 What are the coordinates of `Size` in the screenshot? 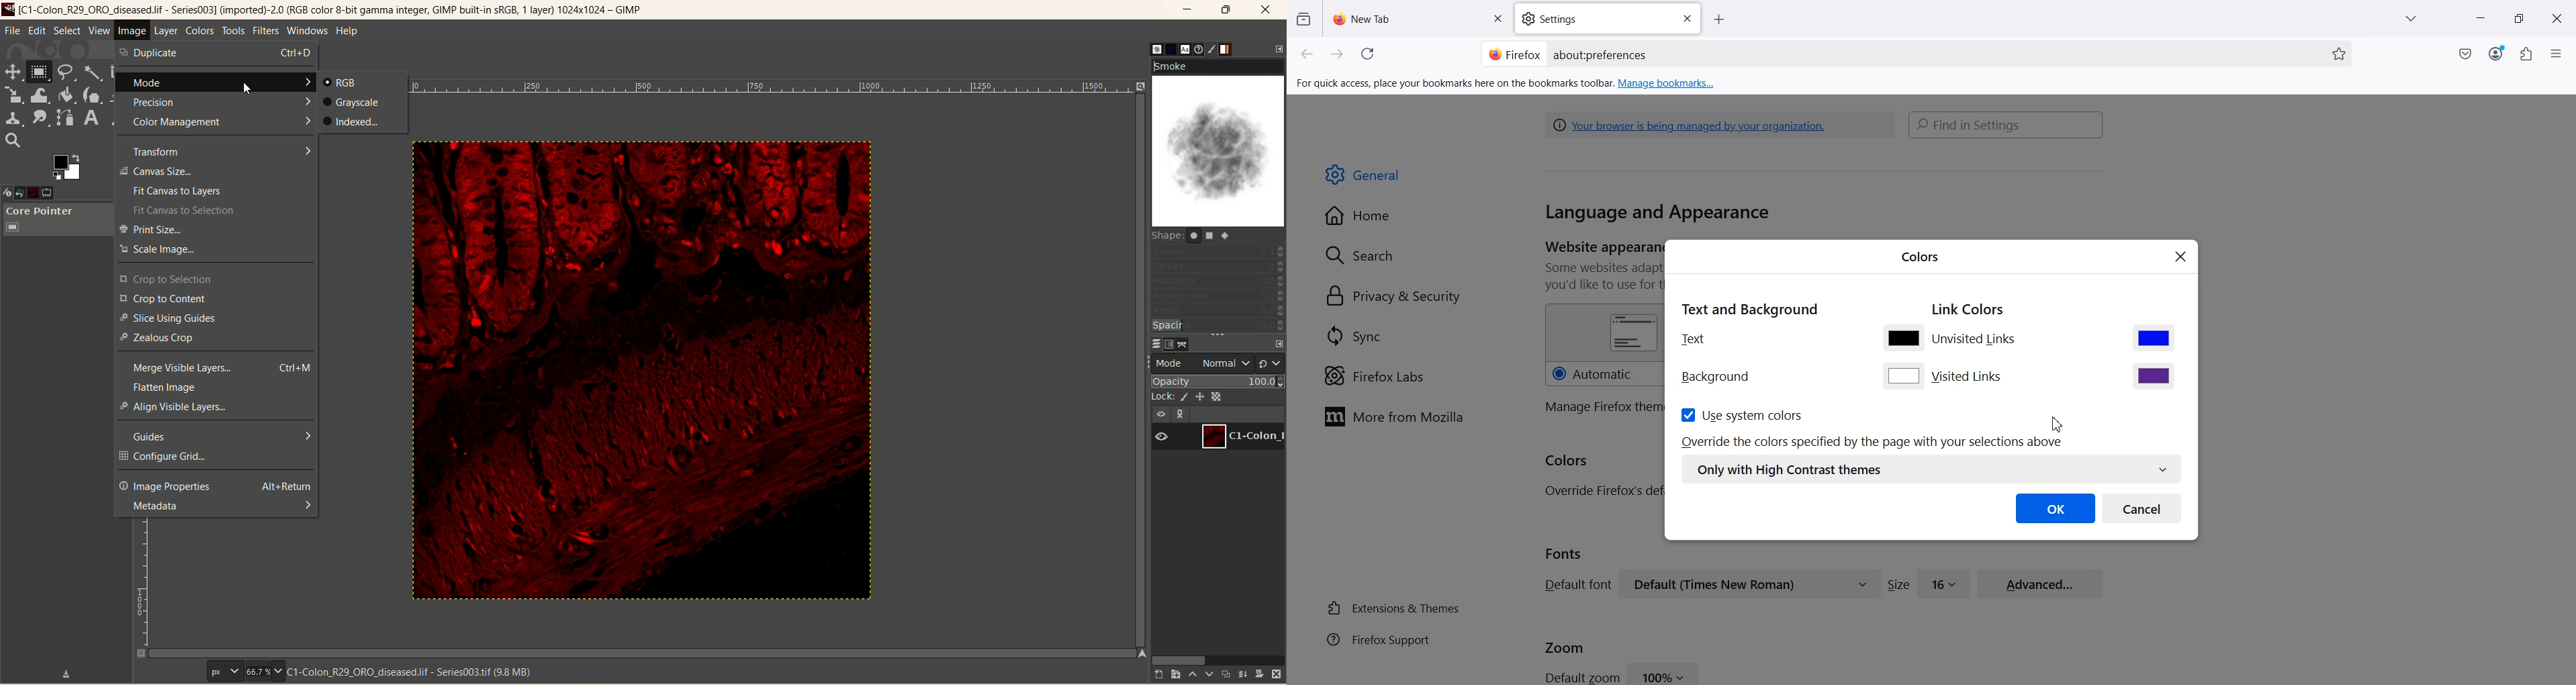 It's located at (1898, 584).